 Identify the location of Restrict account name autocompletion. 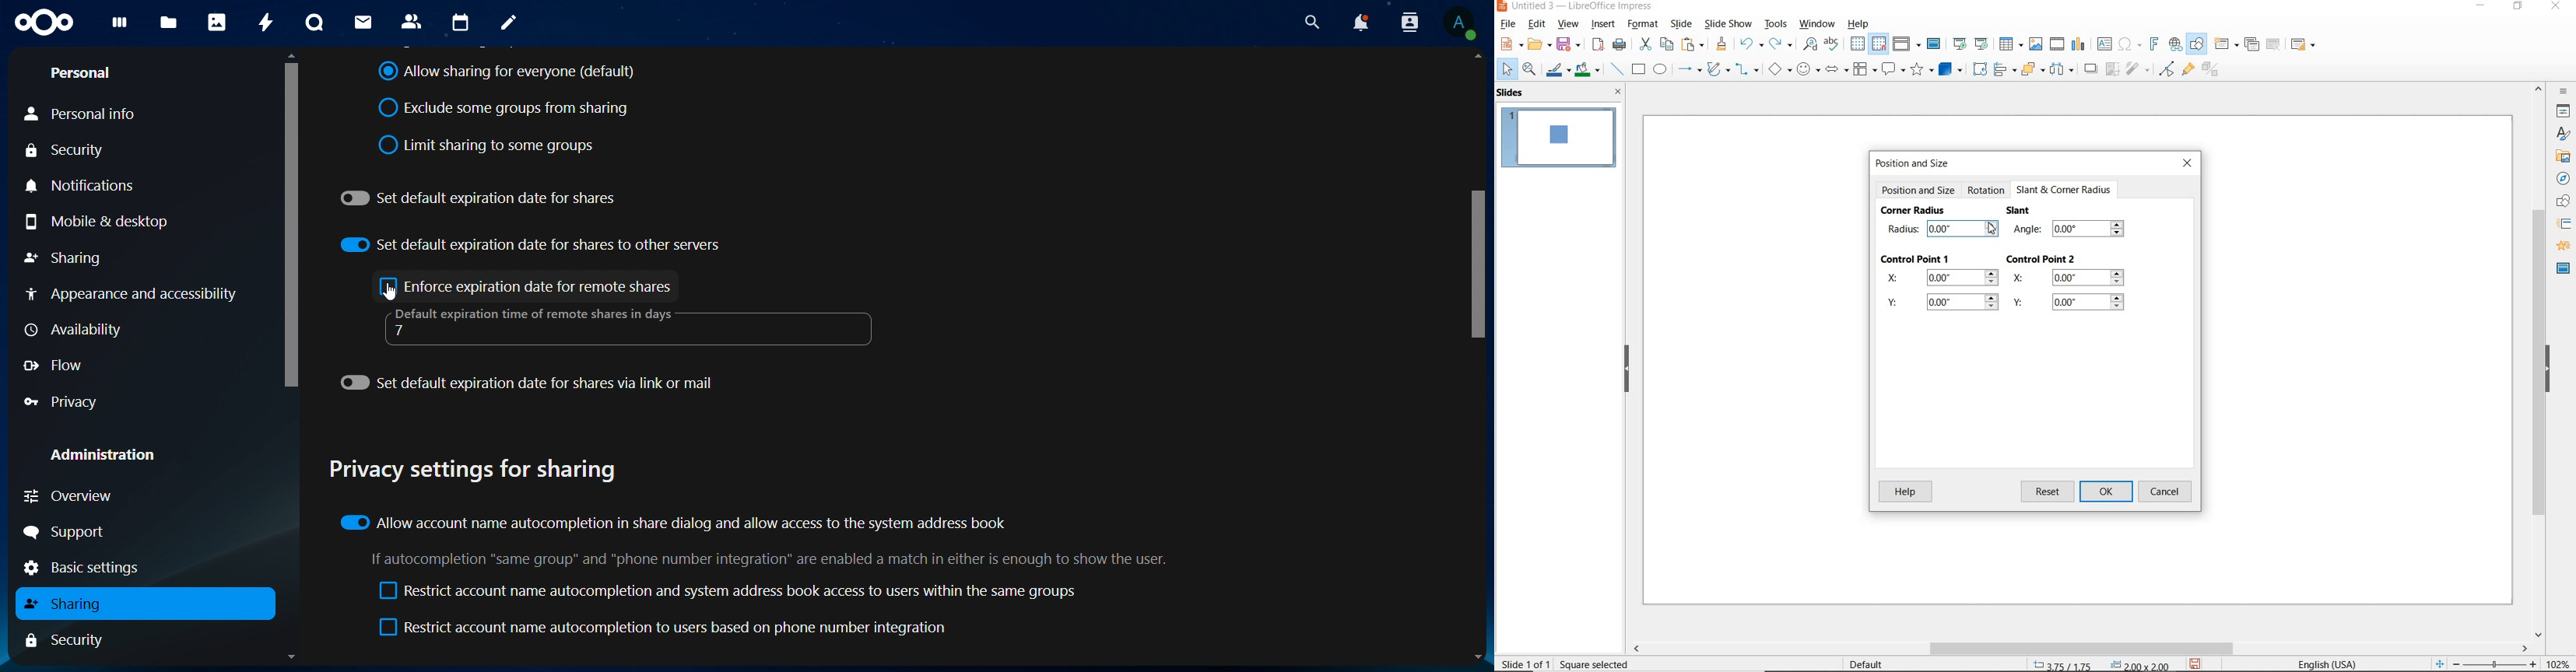
(666, 629).